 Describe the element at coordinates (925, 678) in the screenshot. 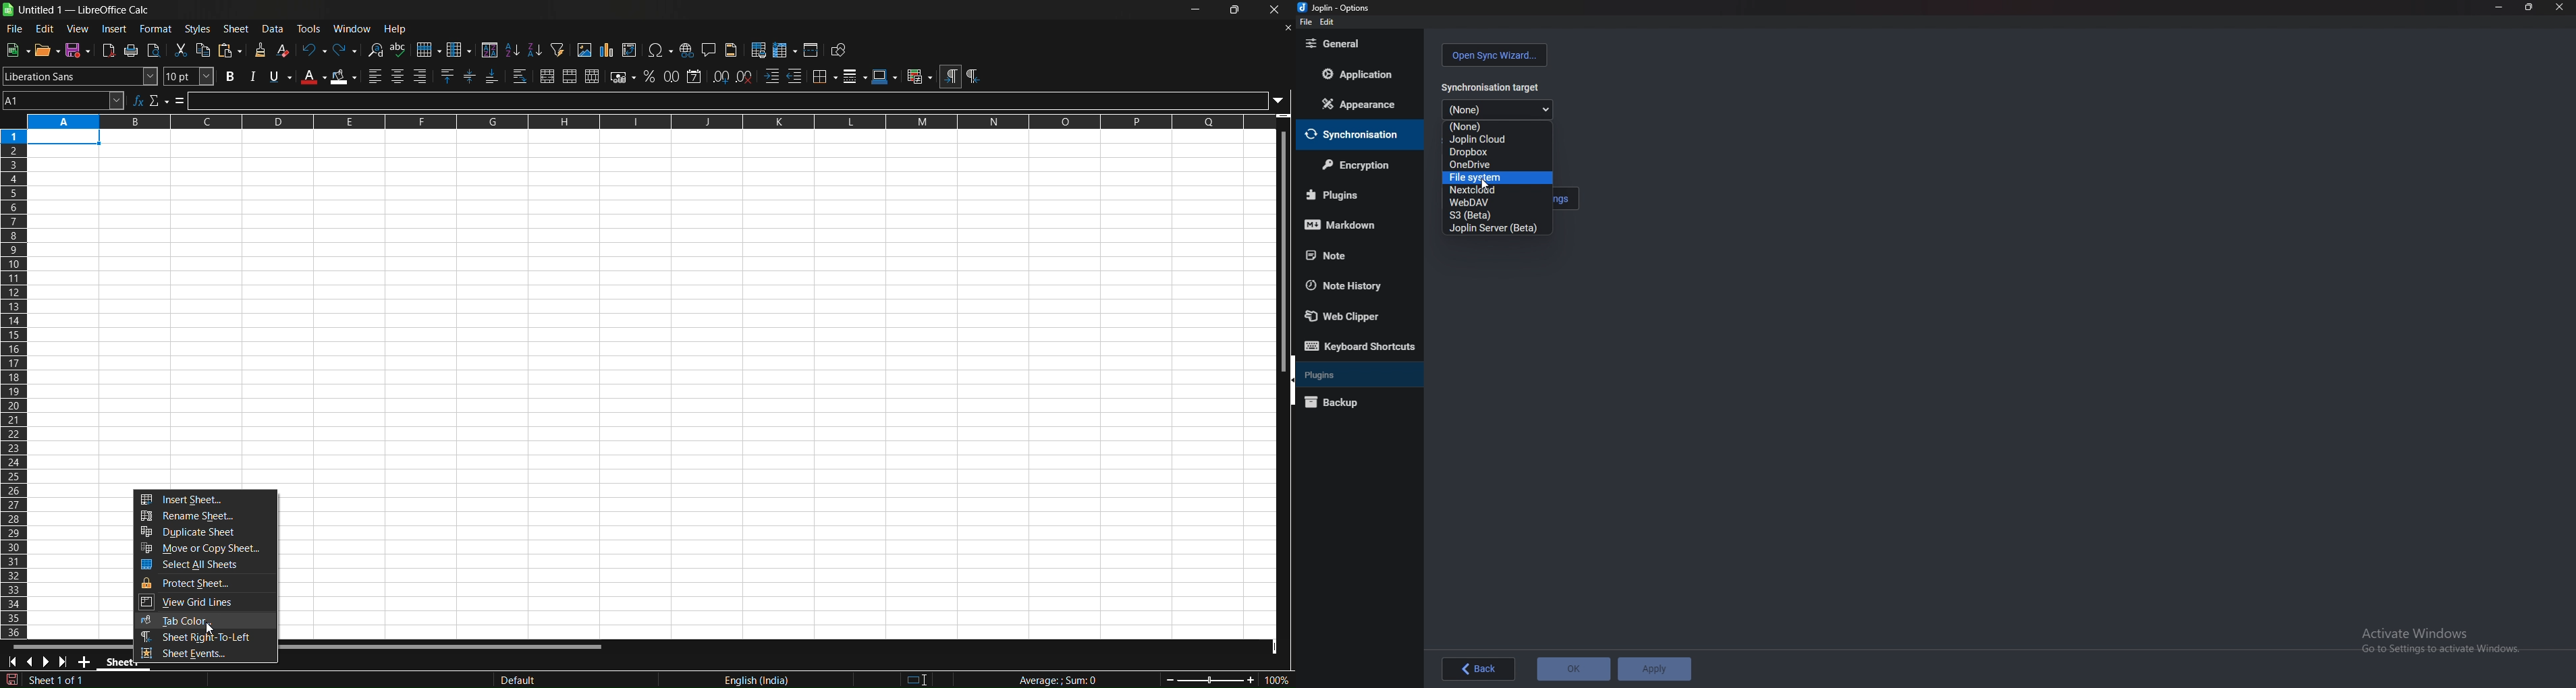

I see `standard selection` at that location.